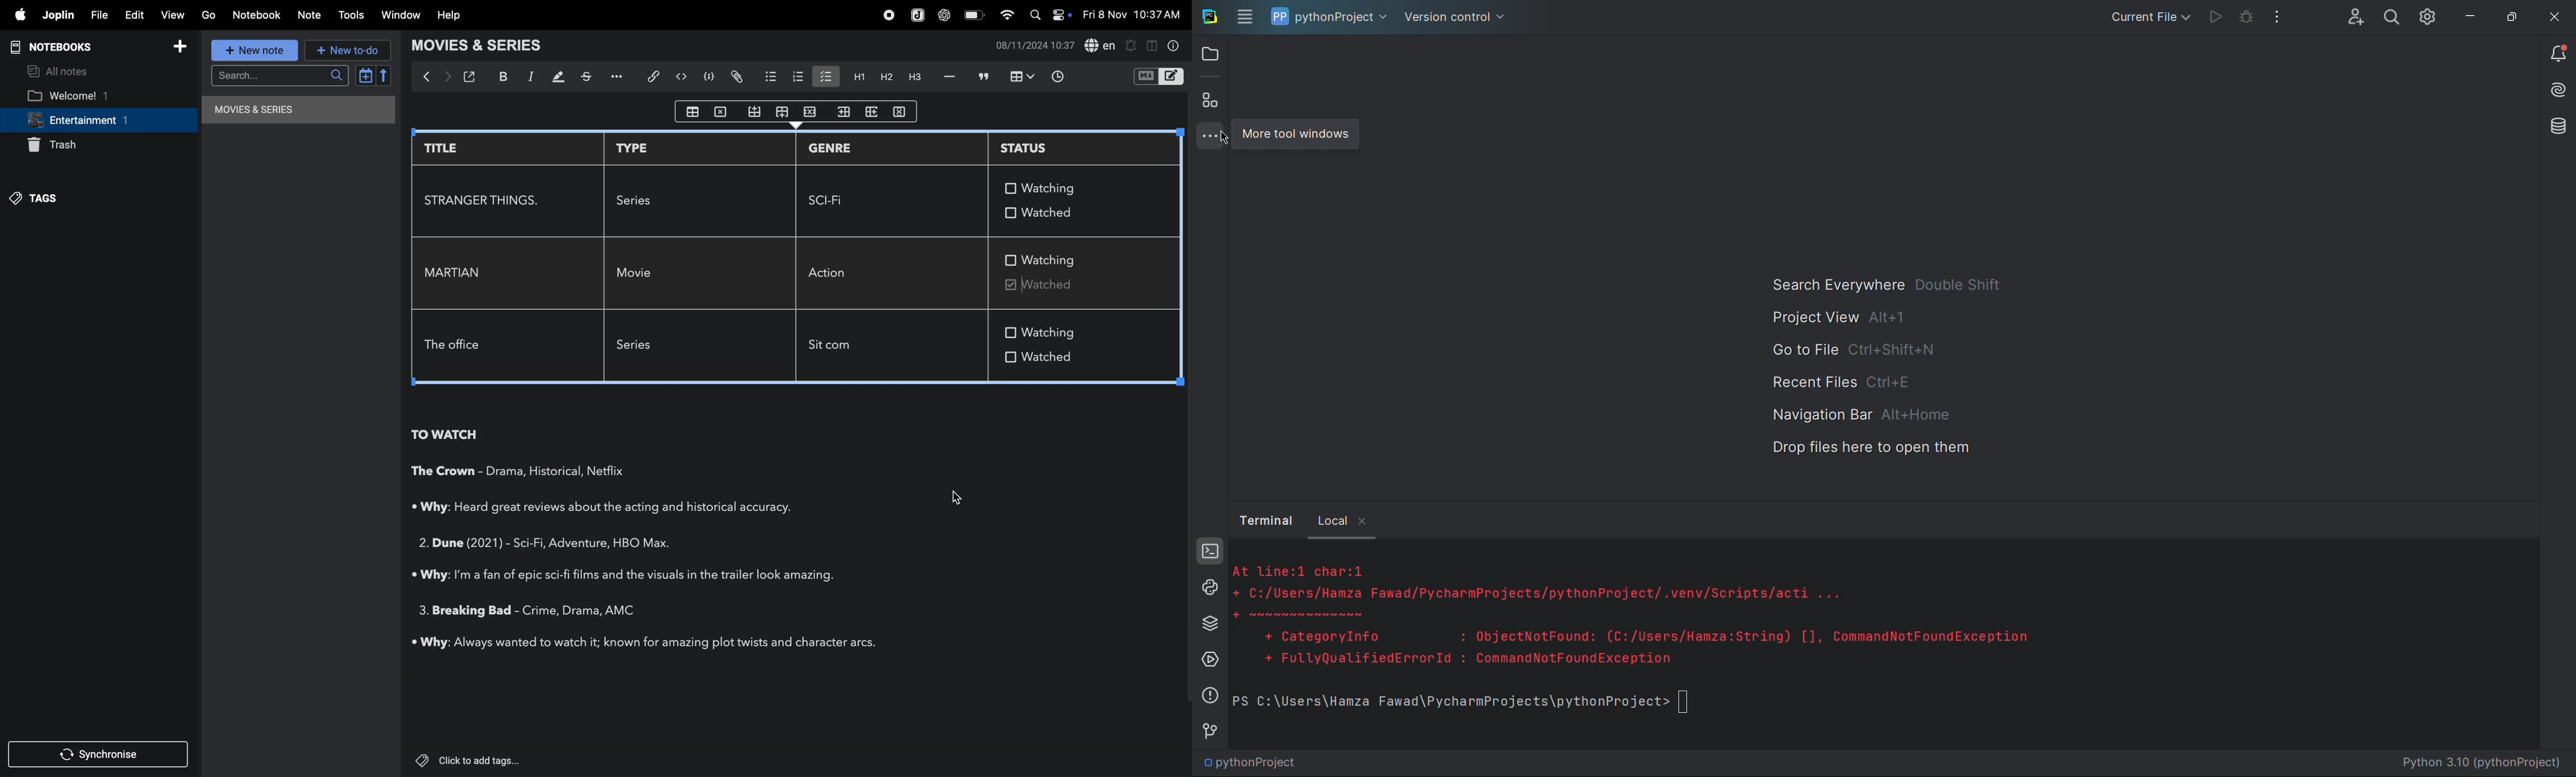 This screenshot has width=2576, height=784. I want to click on go, so click(209, 15).